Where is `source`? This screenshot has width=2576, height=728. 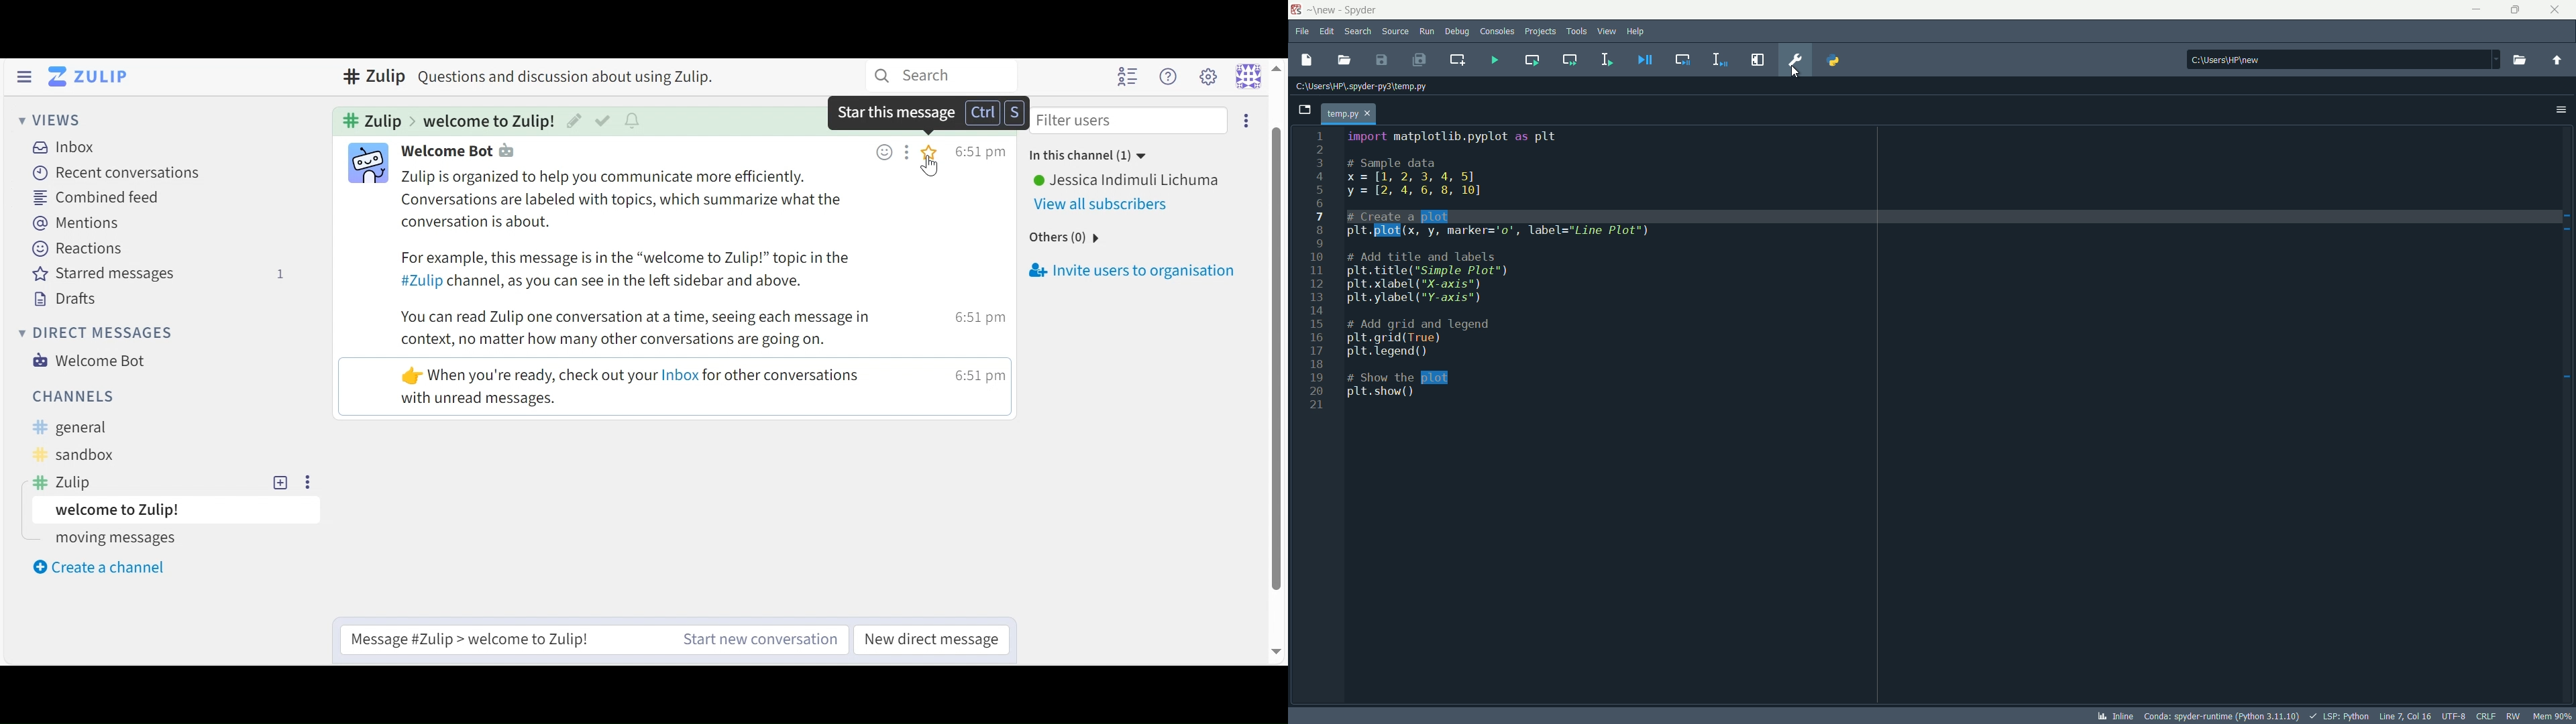
source is located at coordinates (1395, 32).